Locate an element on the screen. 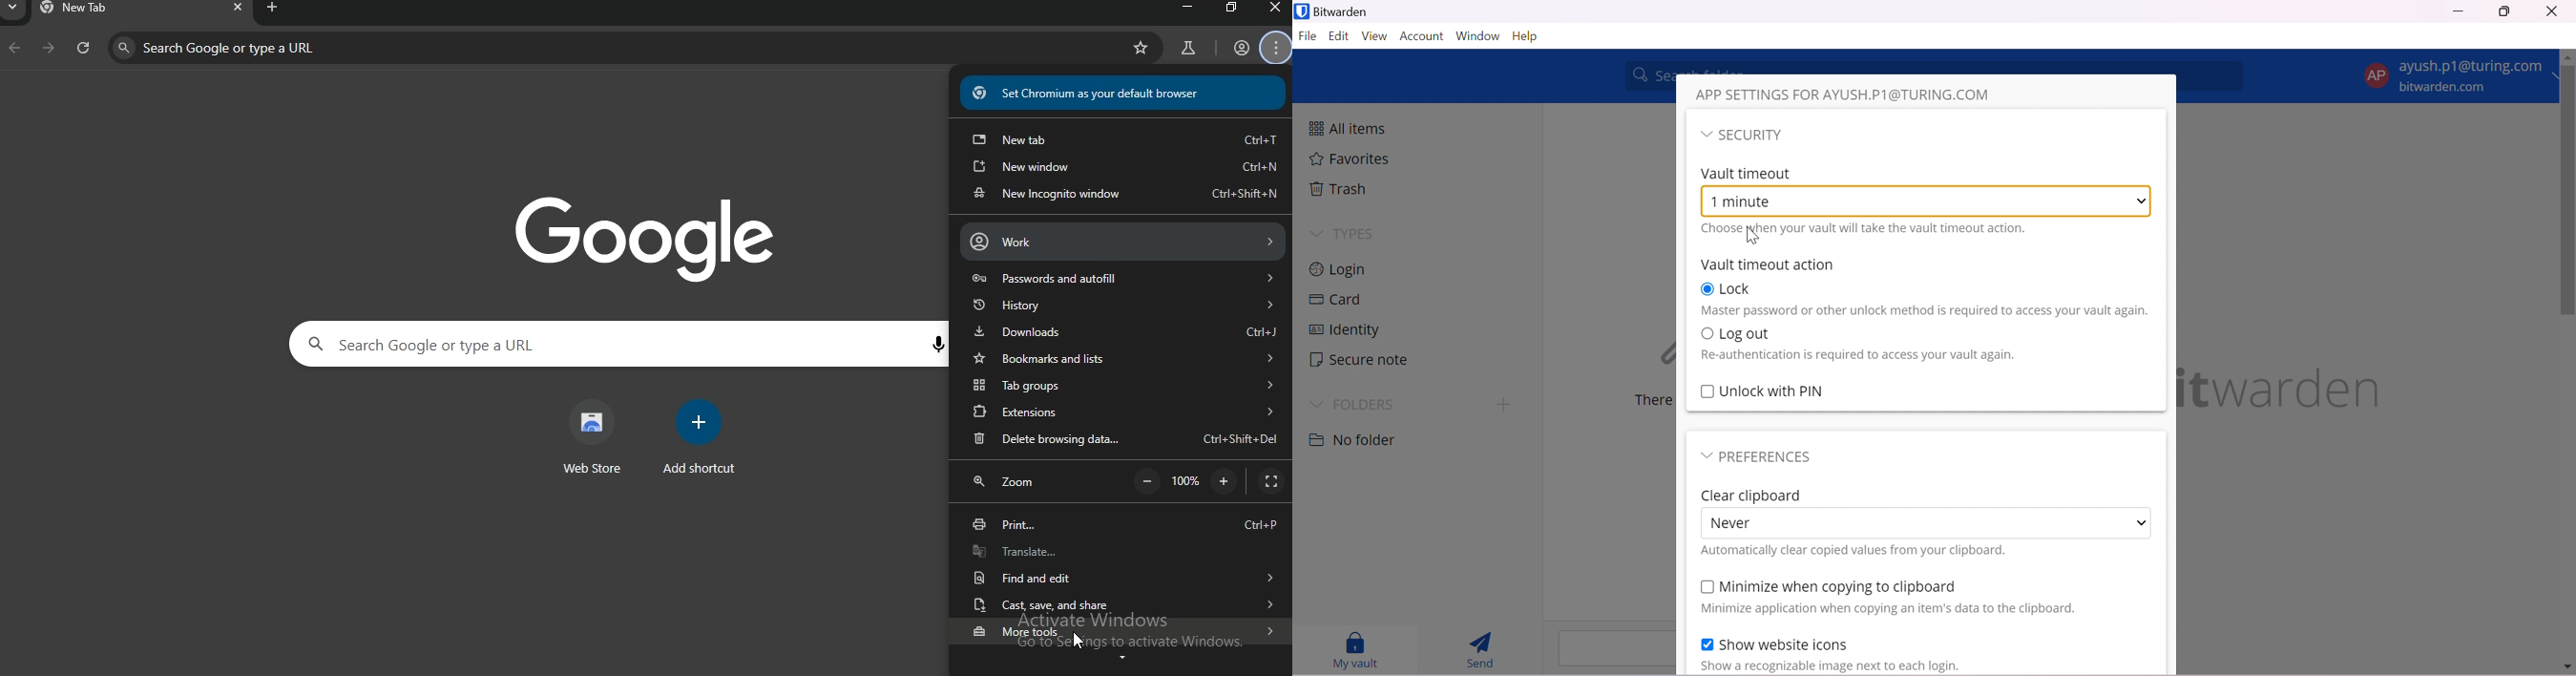 The width and height of the screenshot is (2576, 700). Minimize when copying to clipboard. is located at coordinates (1839, 587).